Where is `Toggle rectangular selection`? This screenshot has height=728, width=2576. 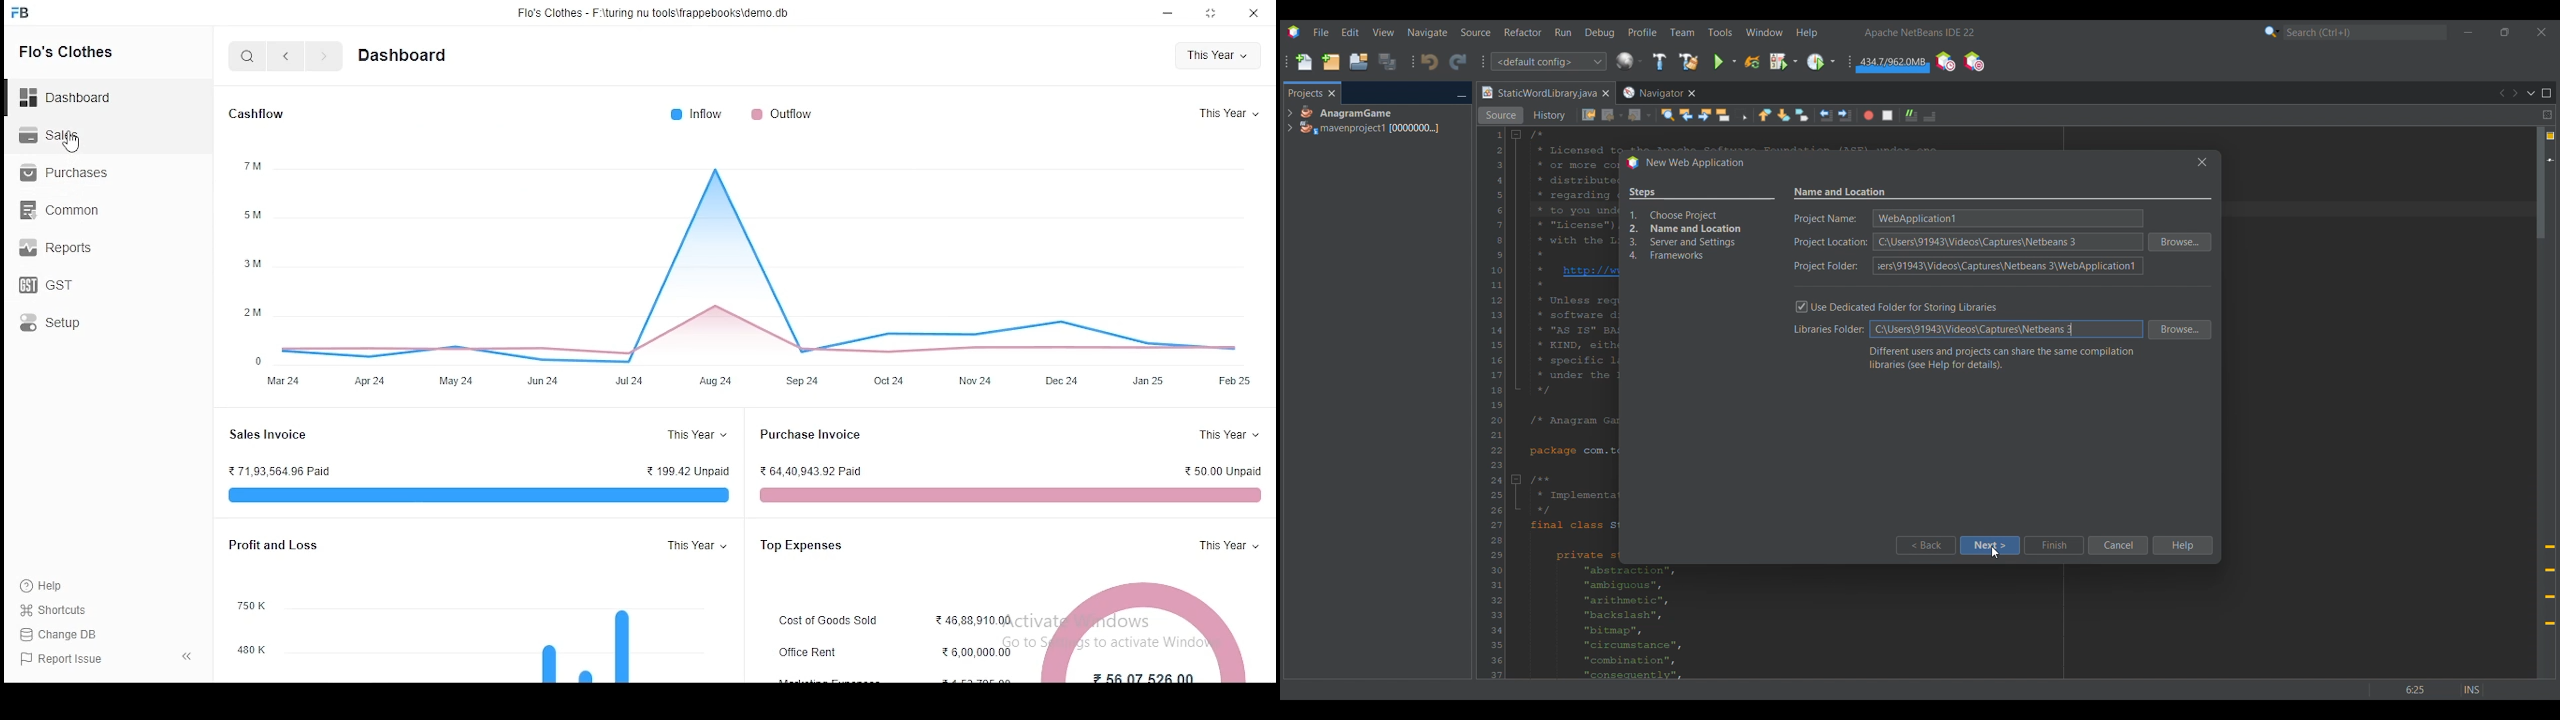 Toggle rectangular selection is located at coordinates (1741, 114).